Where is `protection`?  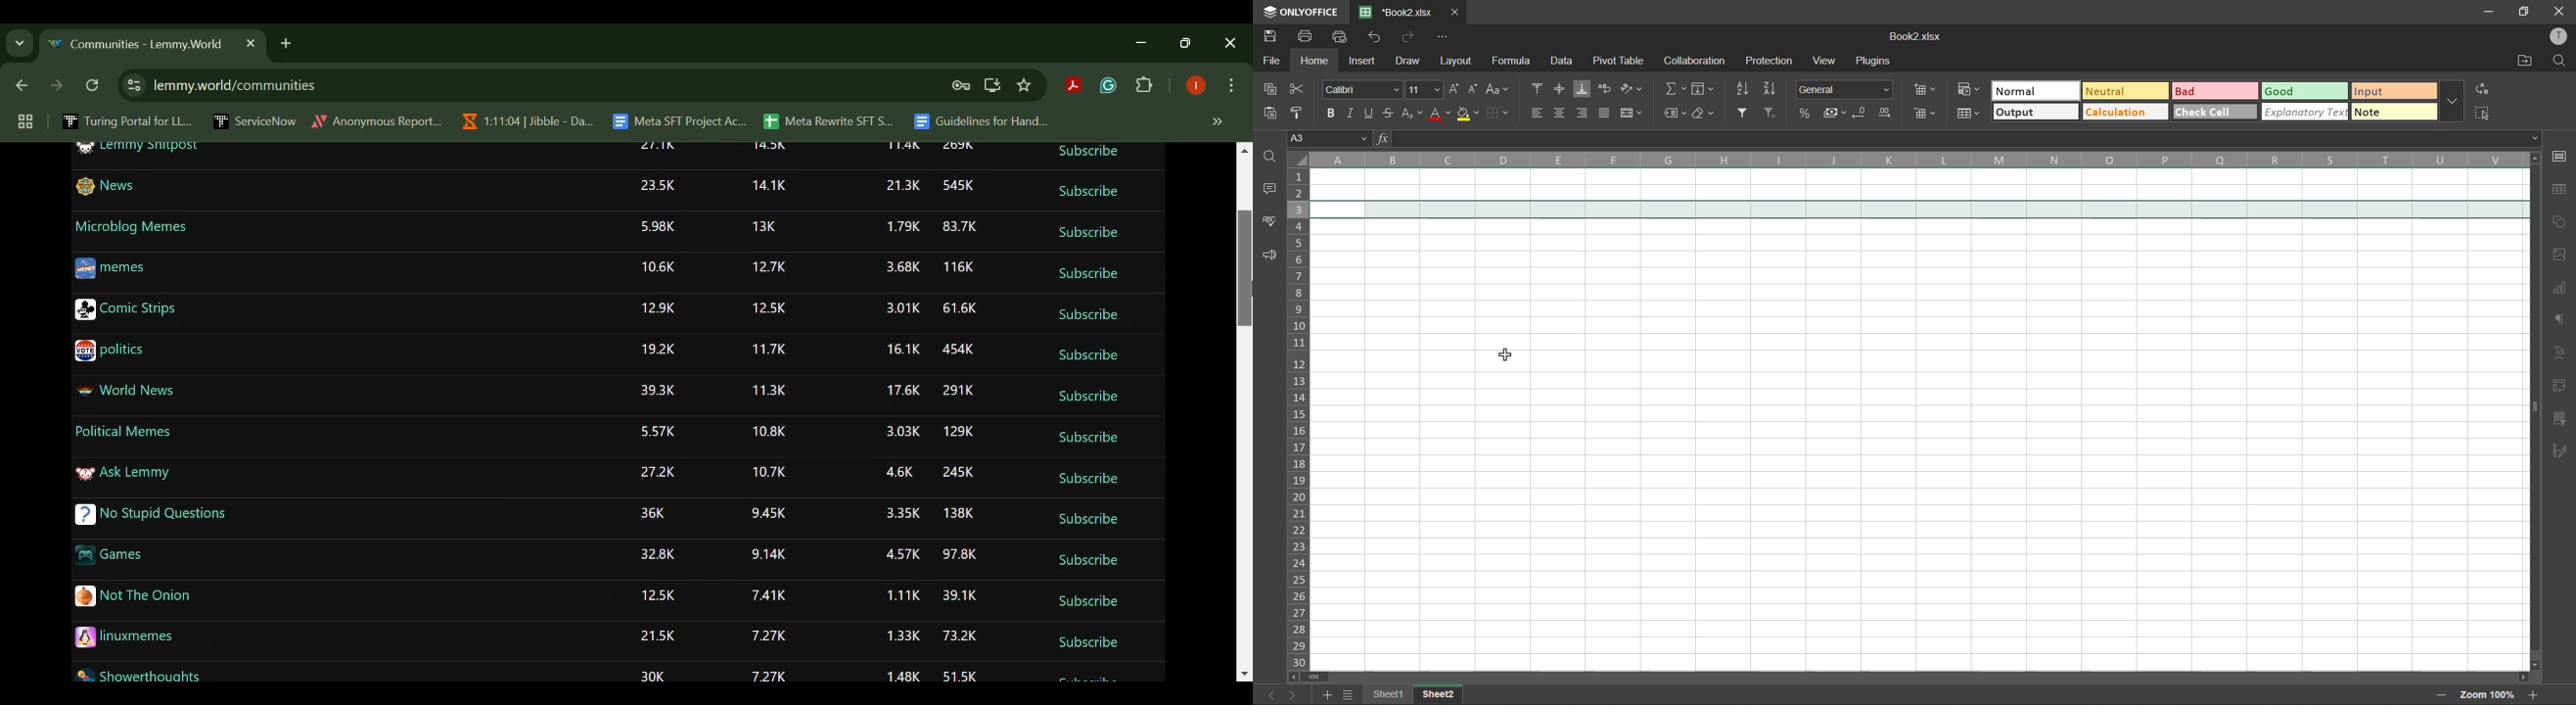 protection is located at coordinates (1771, 60).